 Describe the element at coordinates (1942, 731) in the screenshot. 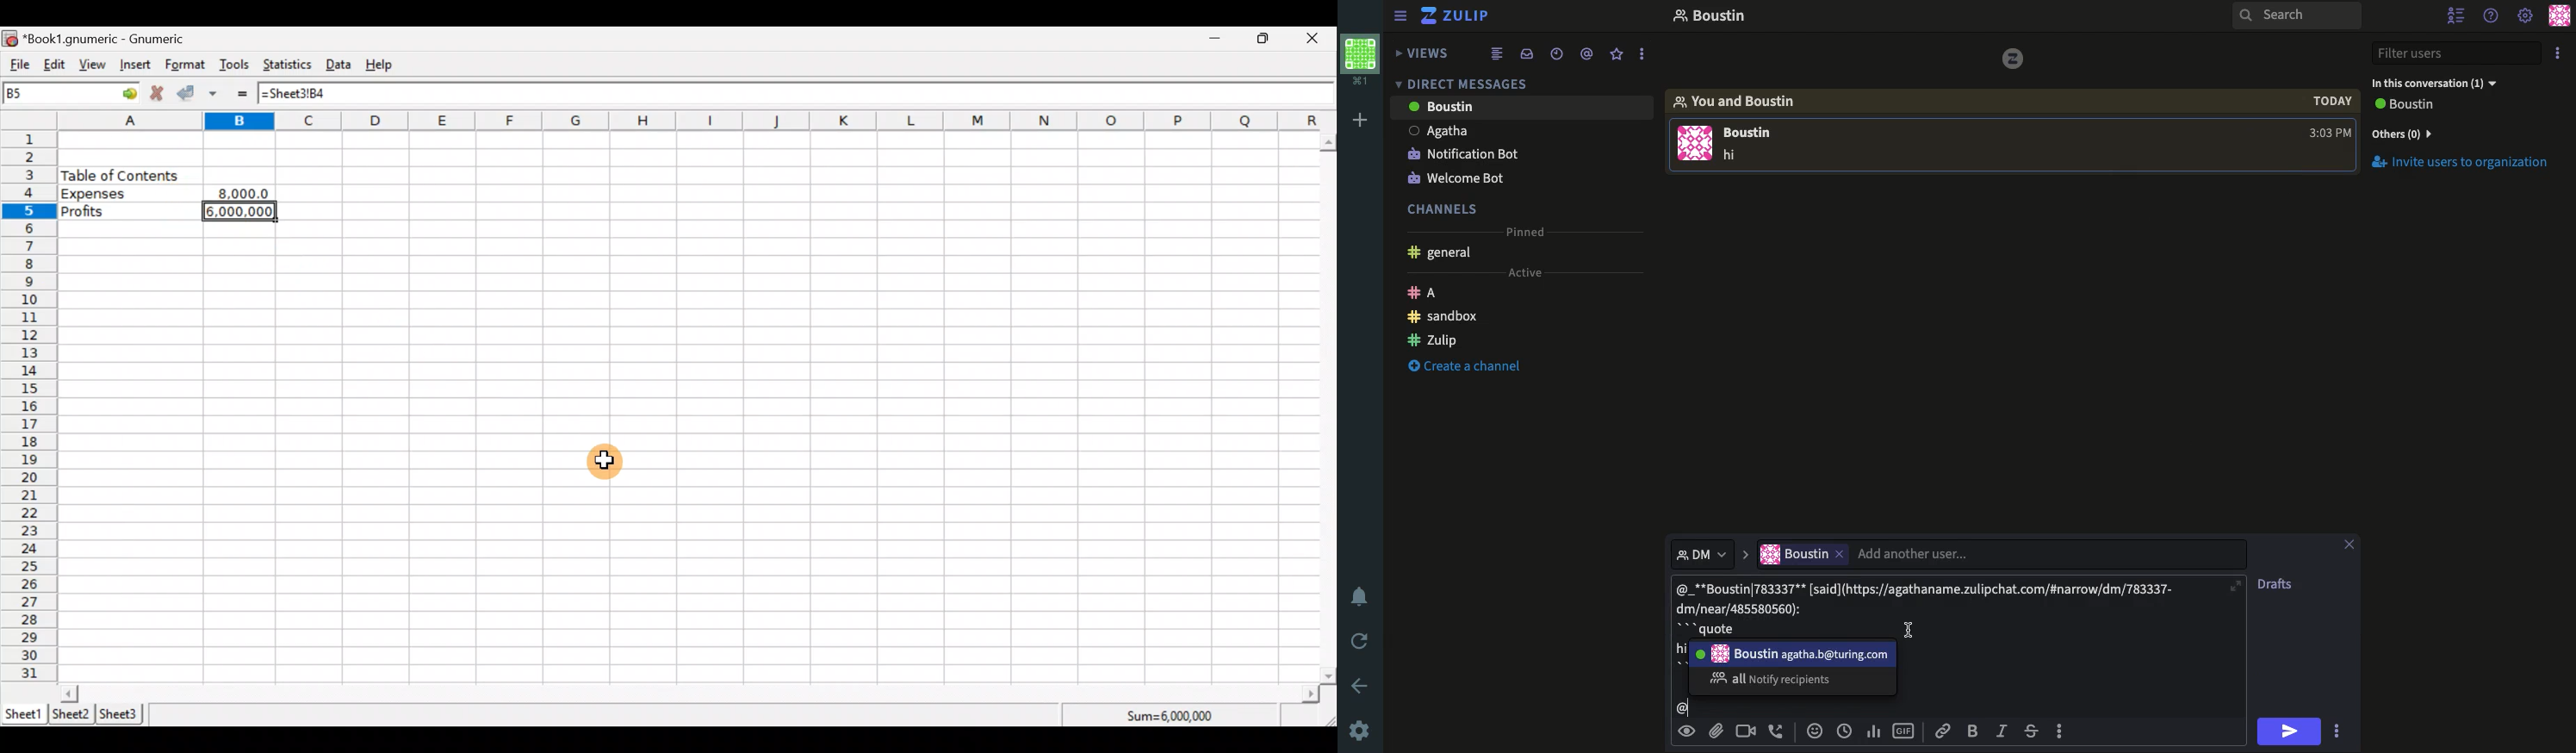

I see `Link` at that location.